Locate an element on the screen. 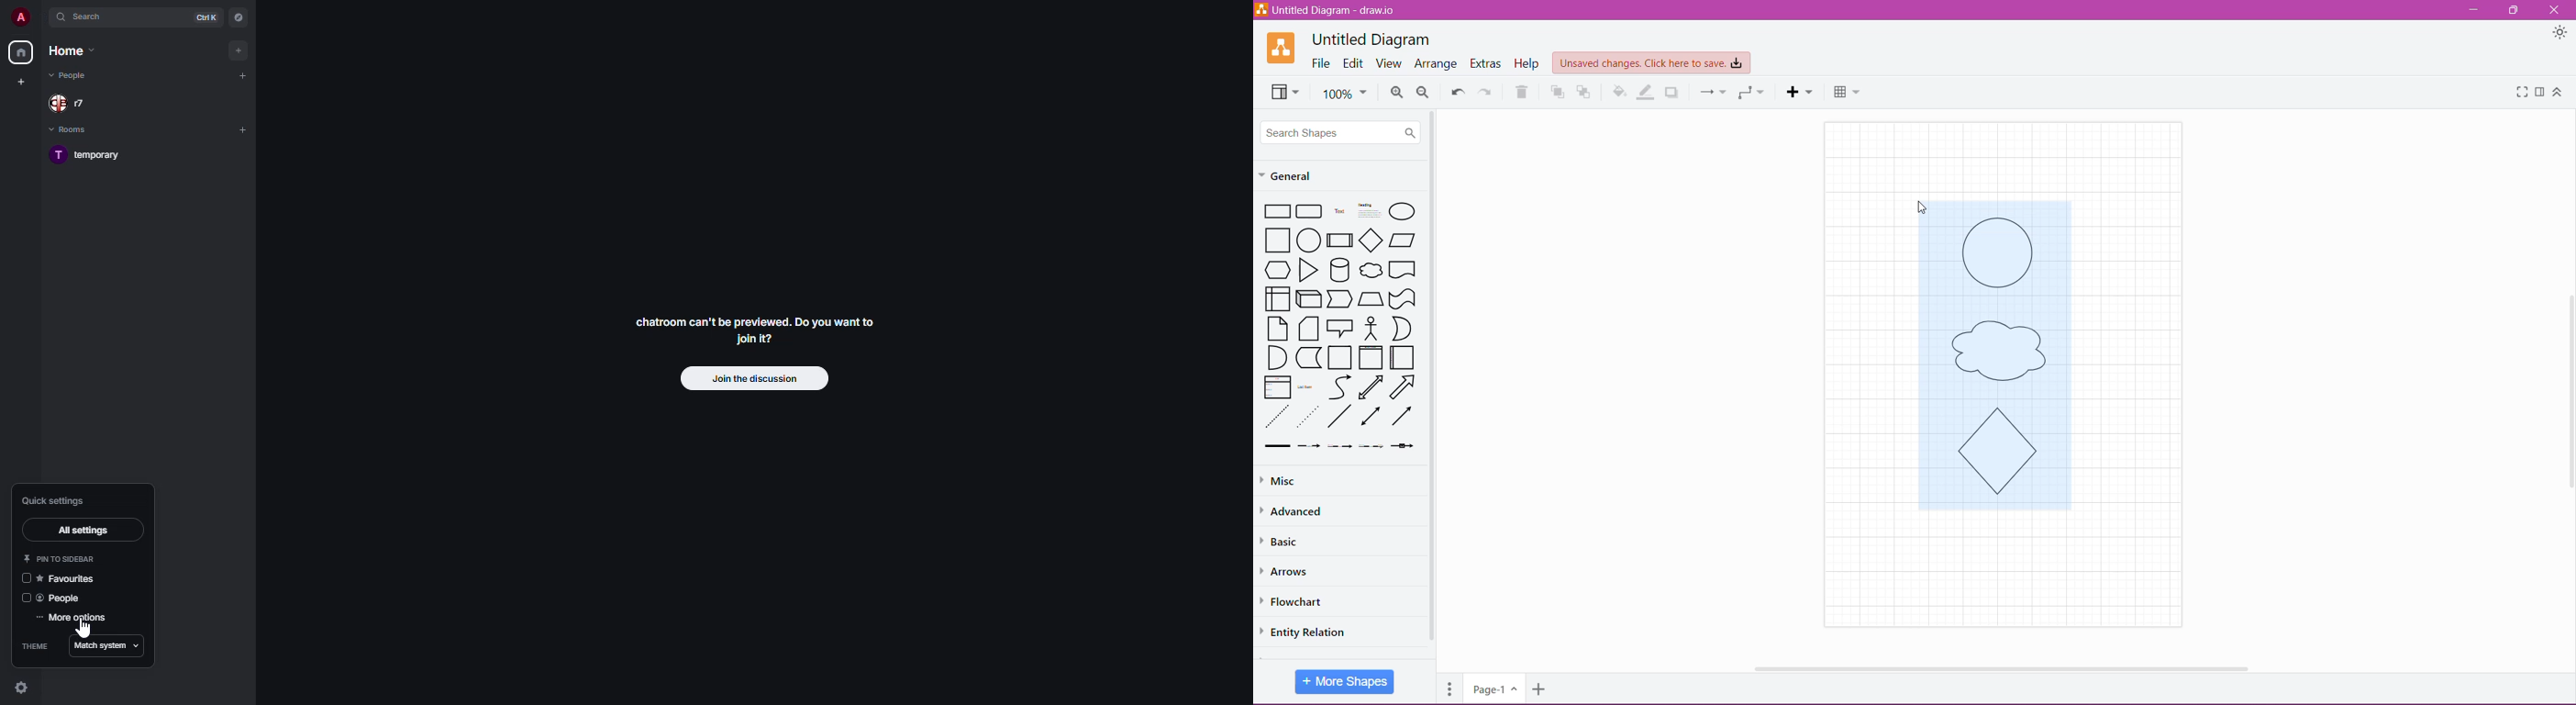 This screenshot has height=728, width=2576. match system is located at coordinates (109, 645).